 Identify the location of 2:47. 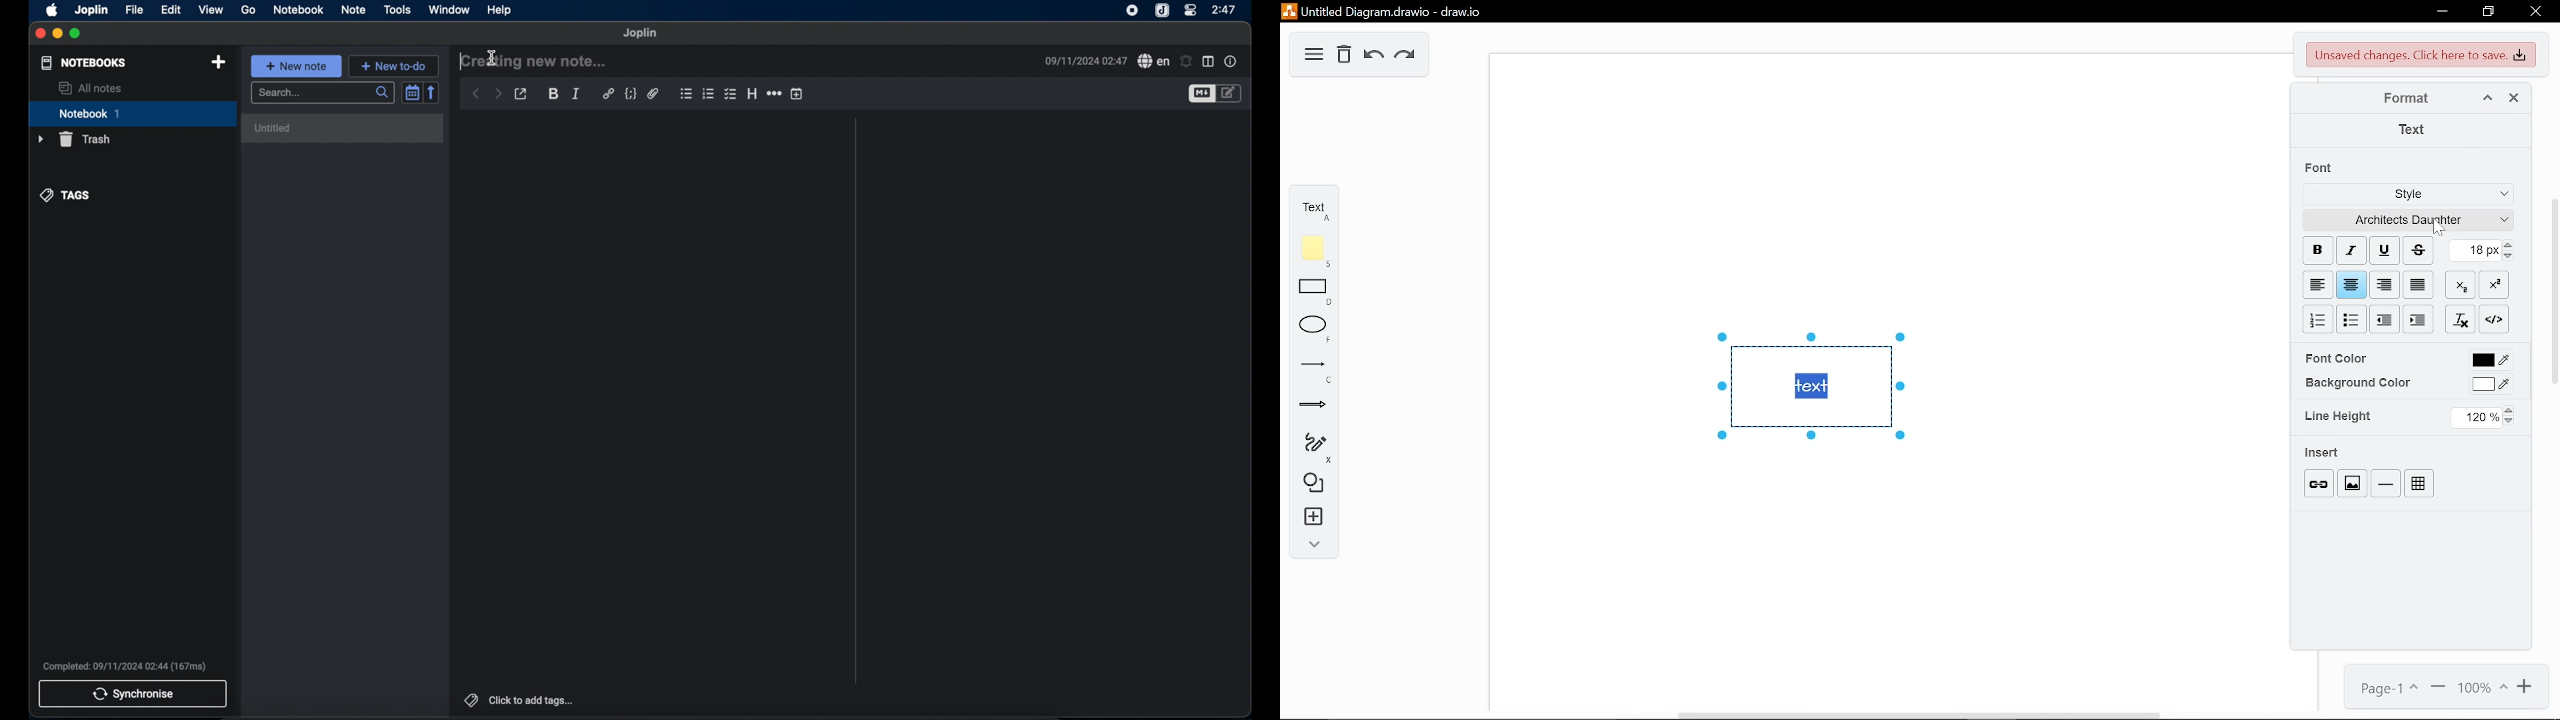
(1225, 9).